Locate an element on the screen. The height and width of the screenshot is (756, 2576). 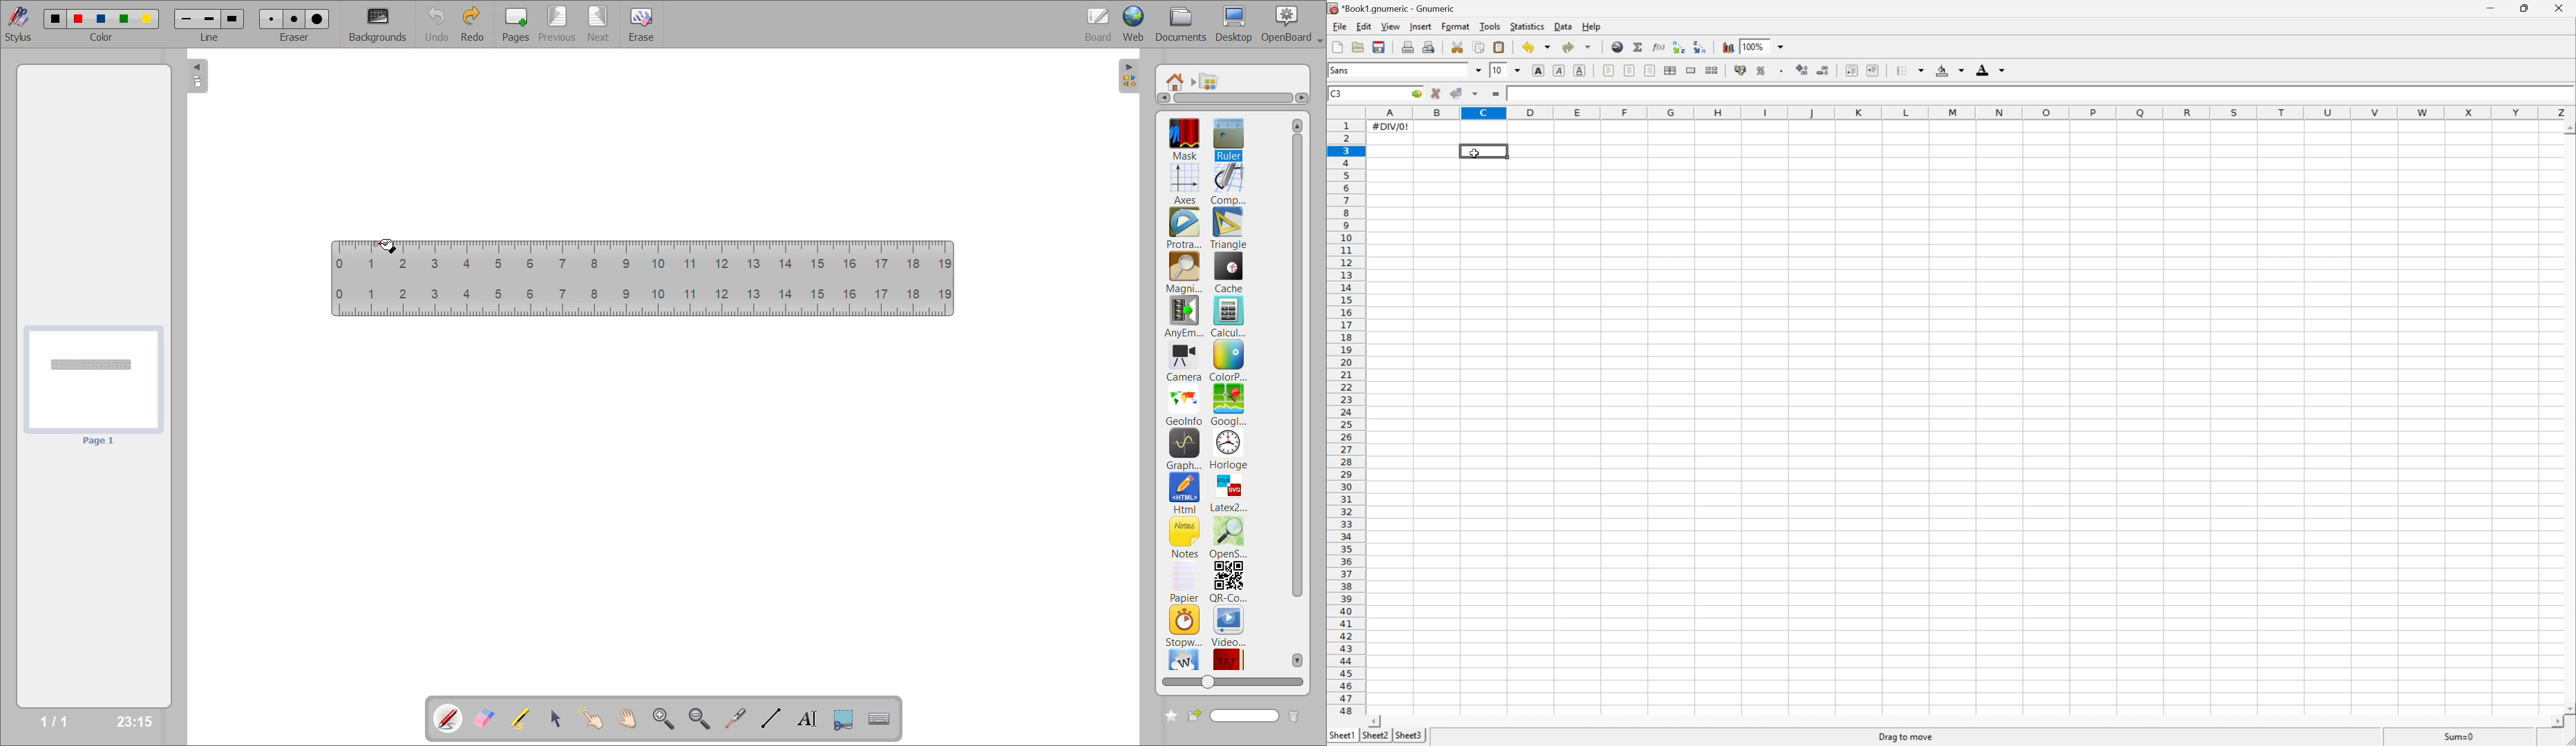
Sum into the current cell is located at coordinates (1637, 48).